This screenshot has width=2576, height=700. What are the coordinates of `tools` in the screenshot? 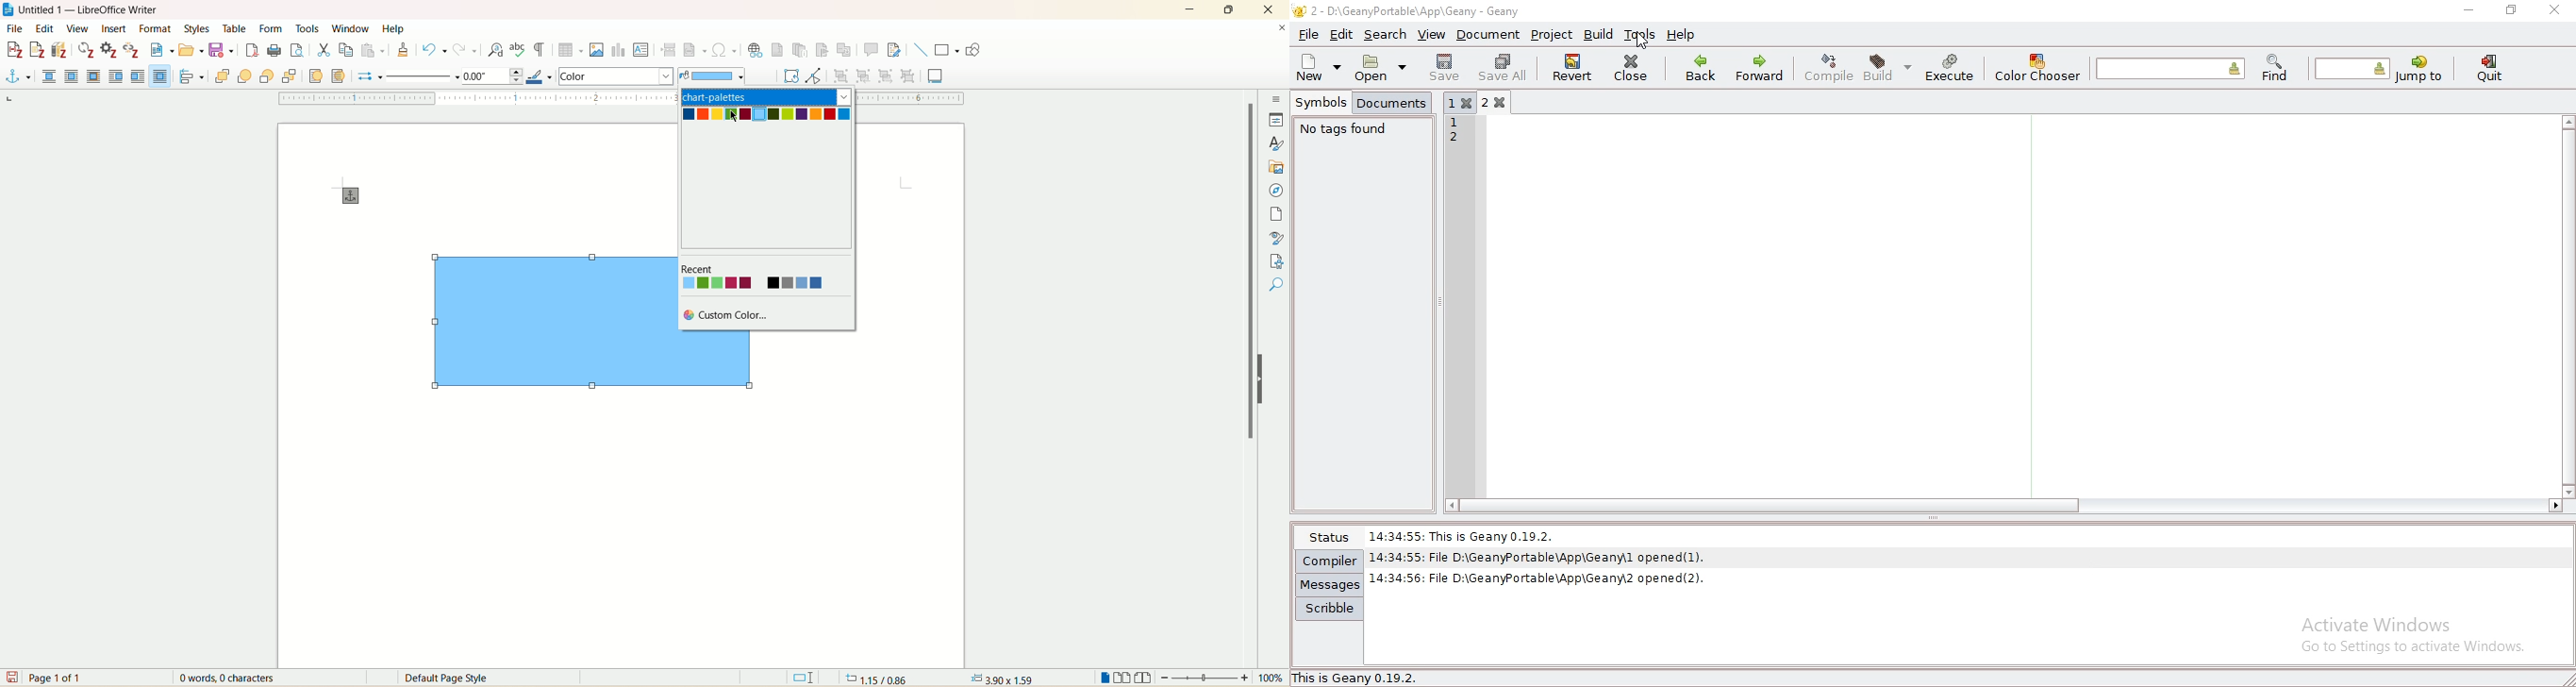 It's located at (308, 28).